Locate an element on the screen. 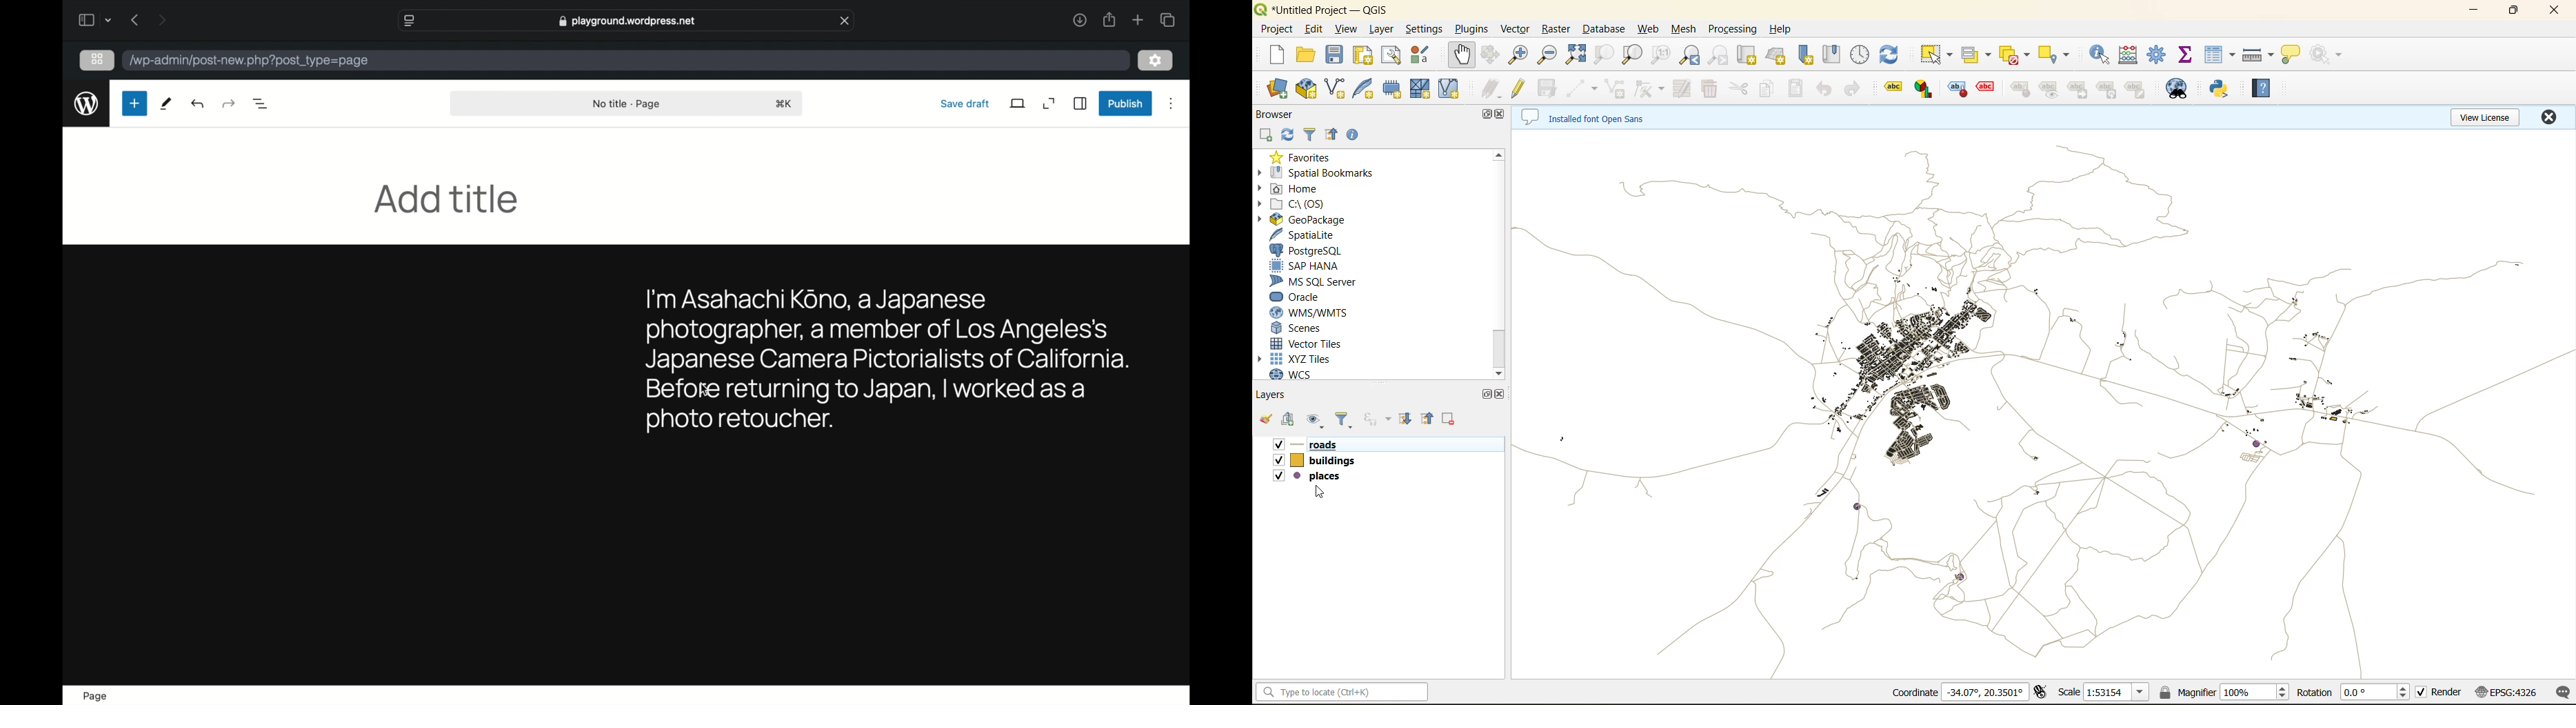 This screenshot has height=728, width=2576. highlight pinned labels and diagram is located at coordinates (1956, 90).